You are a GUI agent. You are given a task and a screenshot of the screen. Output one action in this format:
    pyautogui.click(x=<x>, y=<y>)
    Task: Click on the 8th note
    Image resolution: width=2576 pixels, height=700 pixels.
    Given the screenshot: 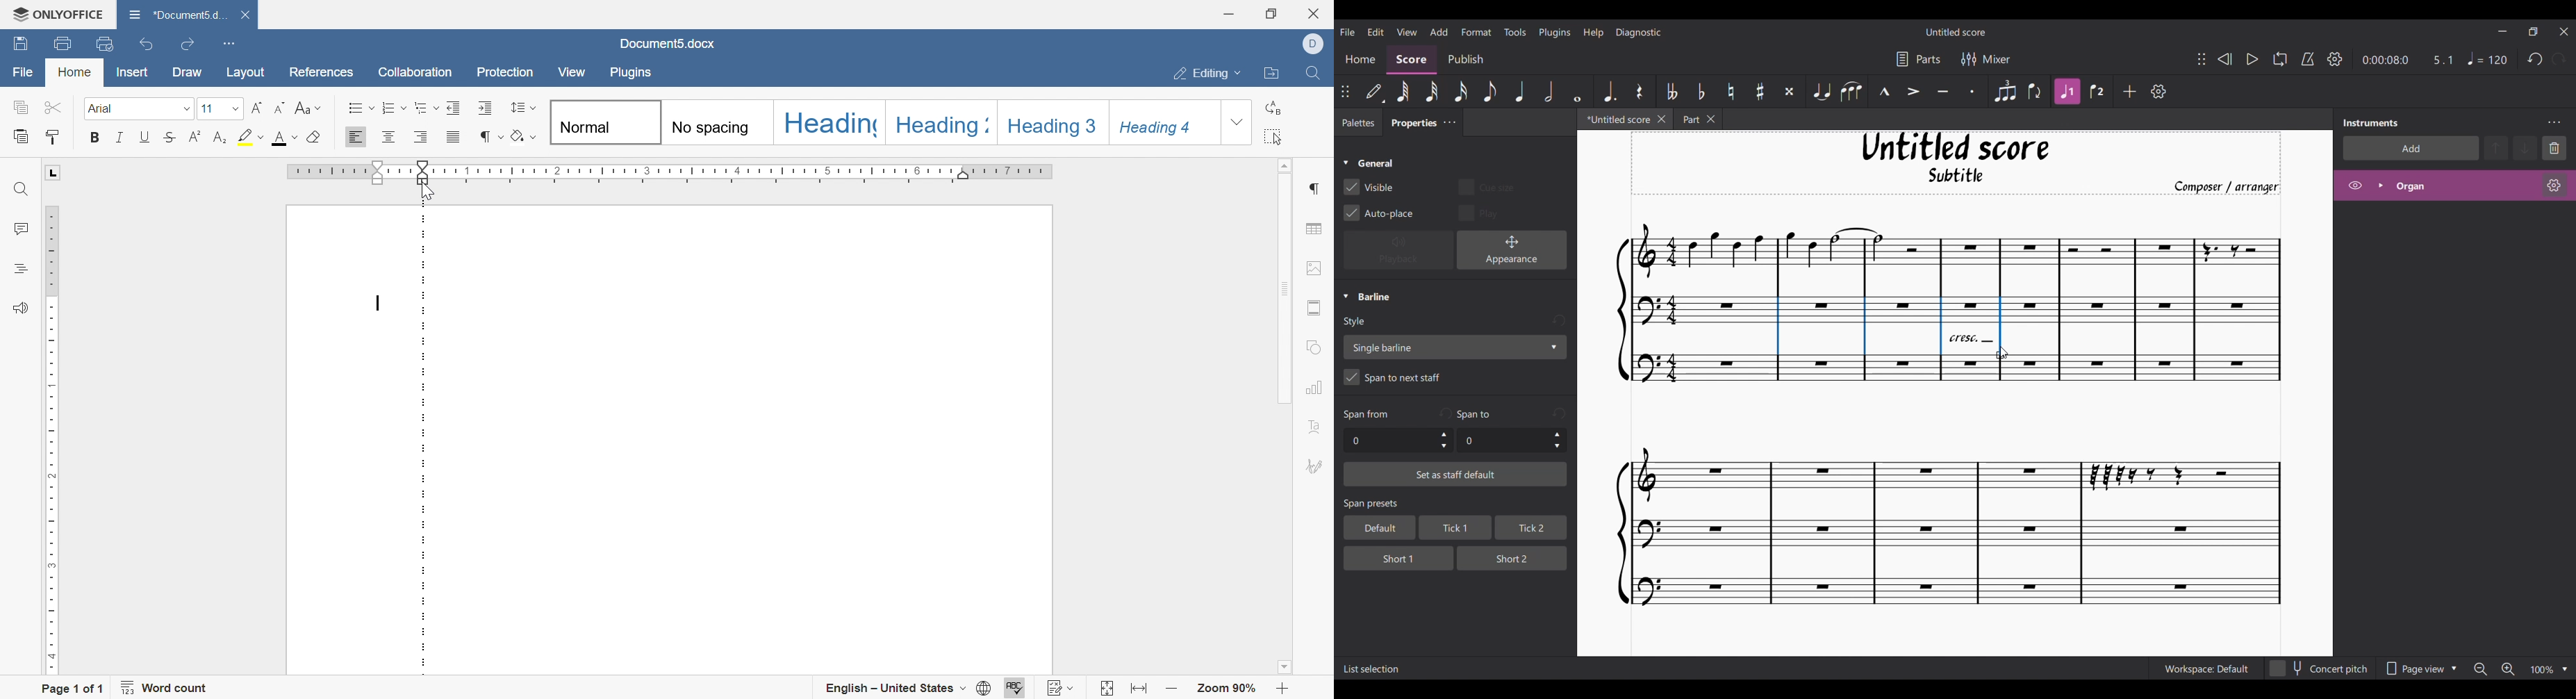 What is the action you would take?
    pyautogui.click(x=1489, y=92)
    